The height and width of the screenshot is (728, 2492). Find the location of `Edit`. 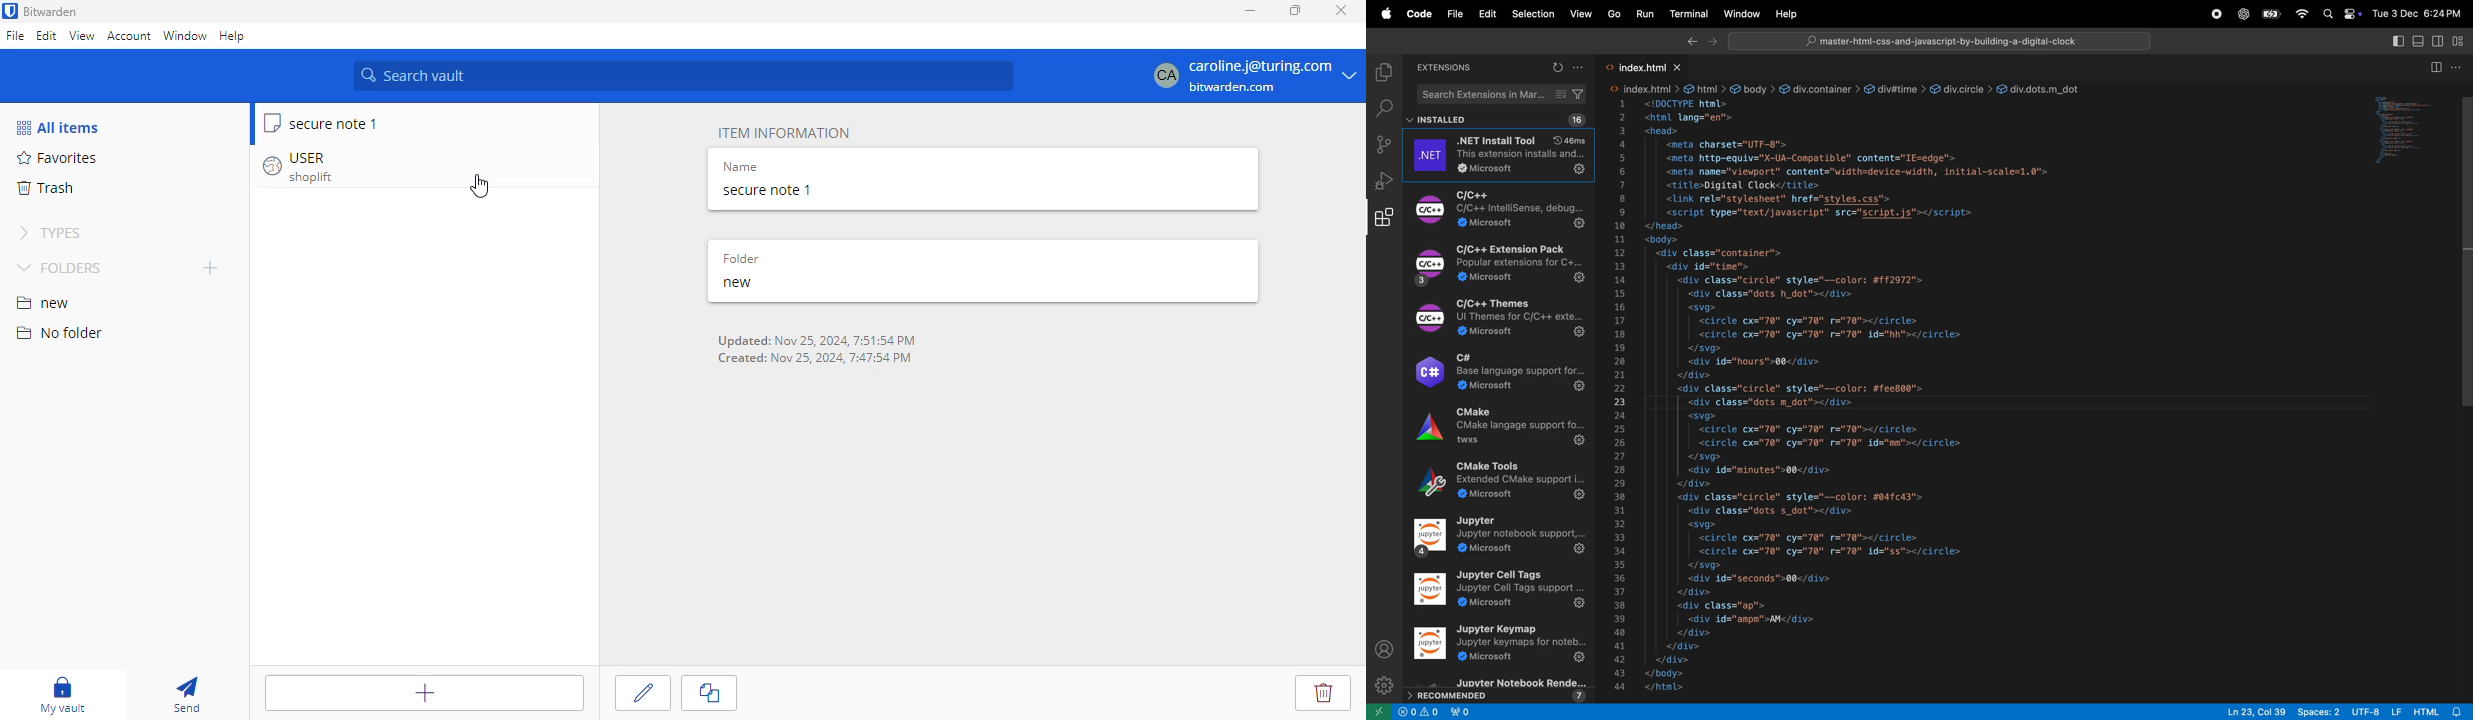

Edit is located at coordinates (1485, 13).